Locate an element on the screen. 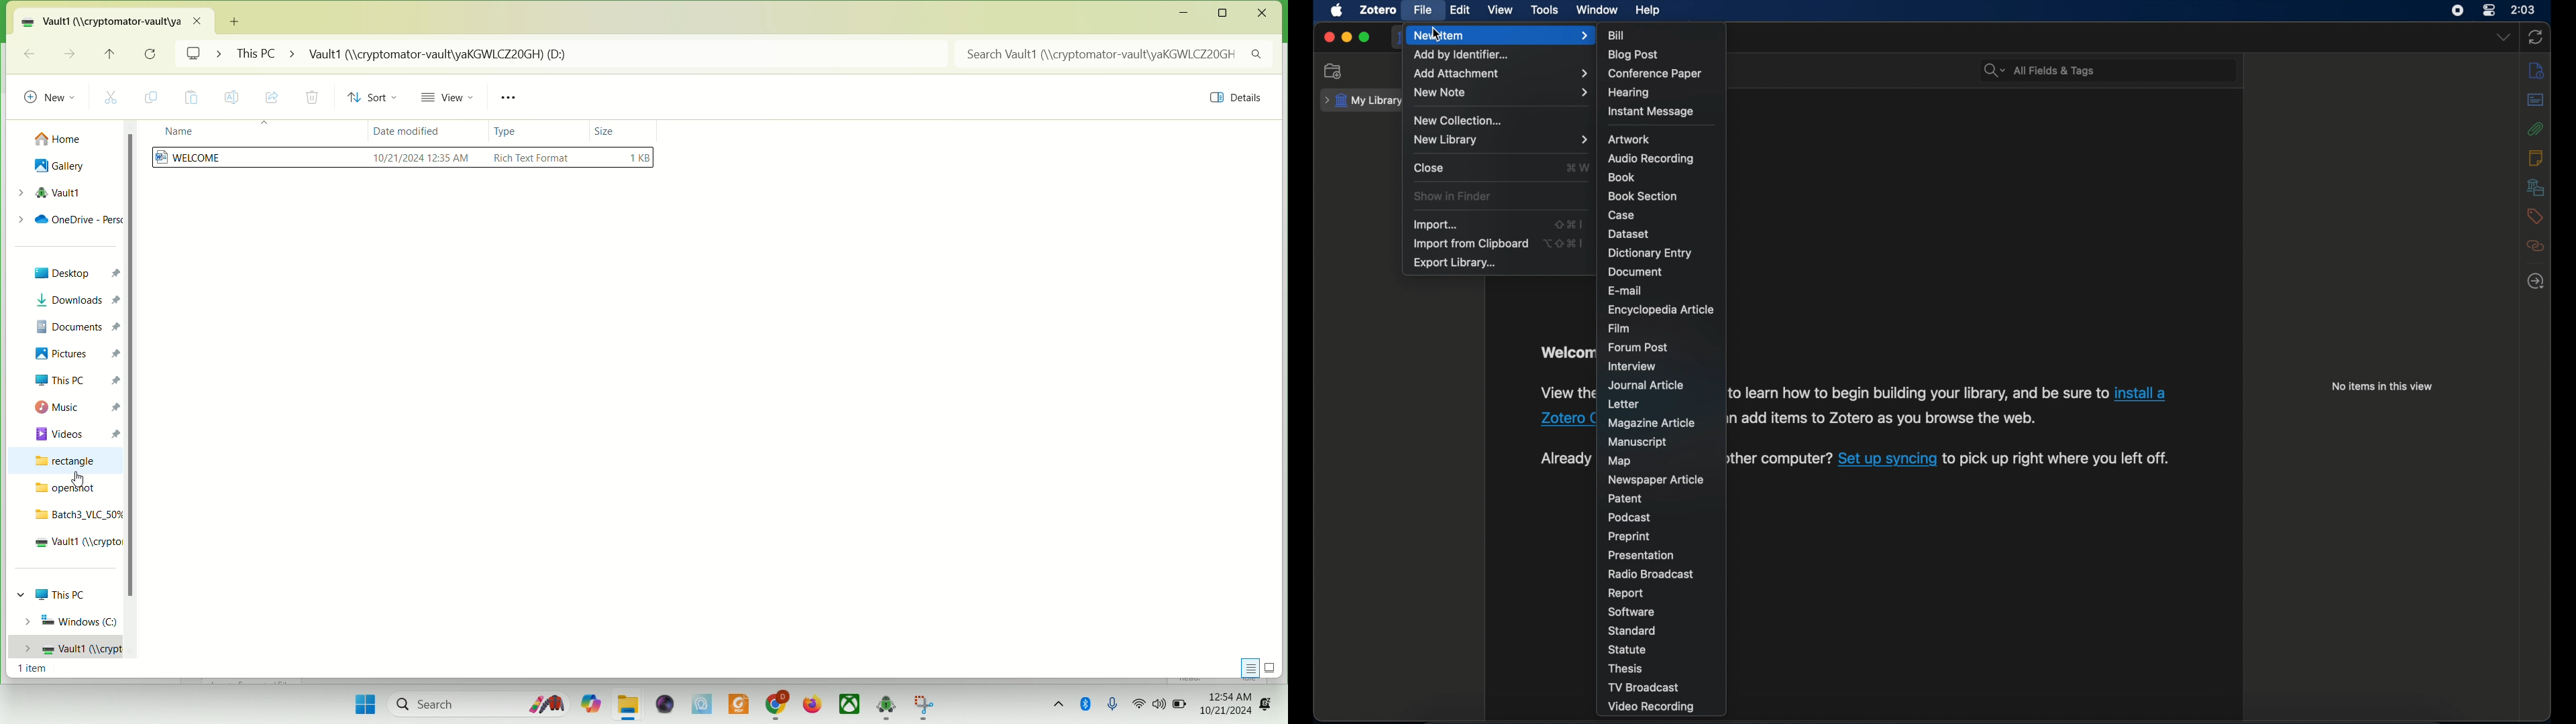 The width and height of the screenshot is (2576, 728). forum post is located at coordinates (1638, 348).